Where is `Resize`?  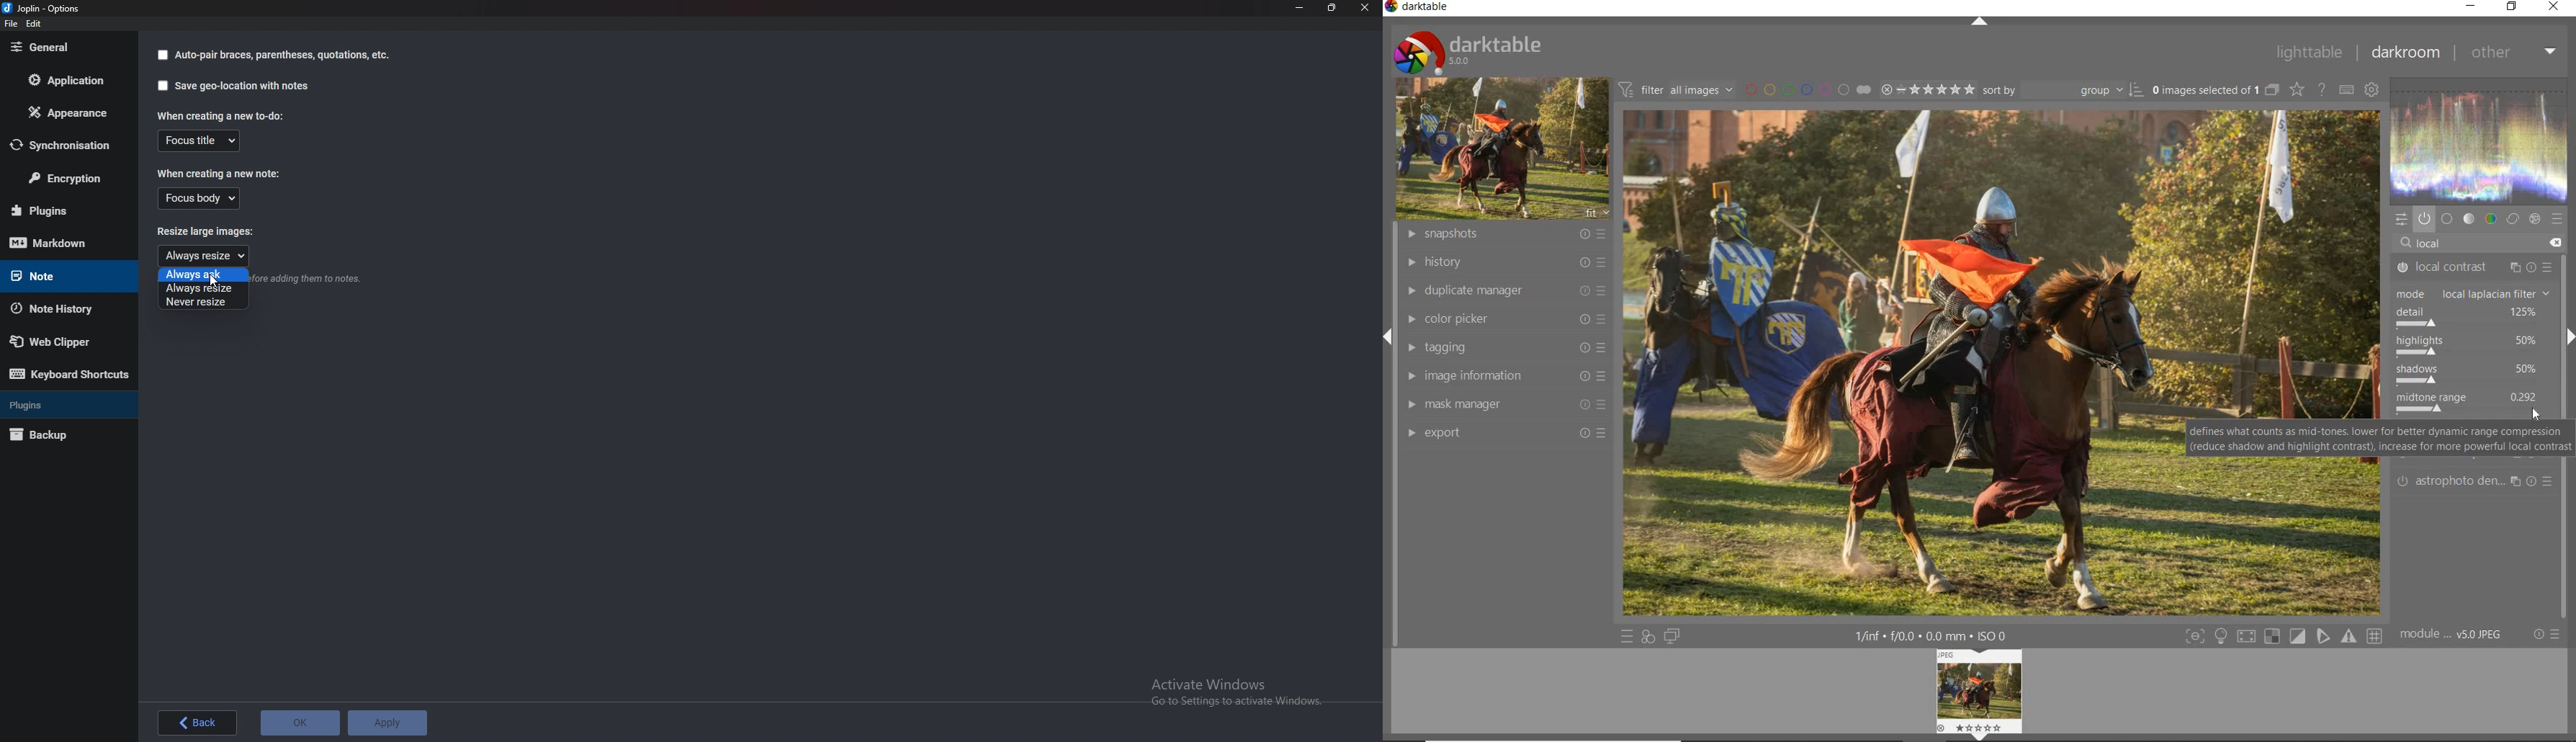
Resize is located at coordinates (1333, 8).